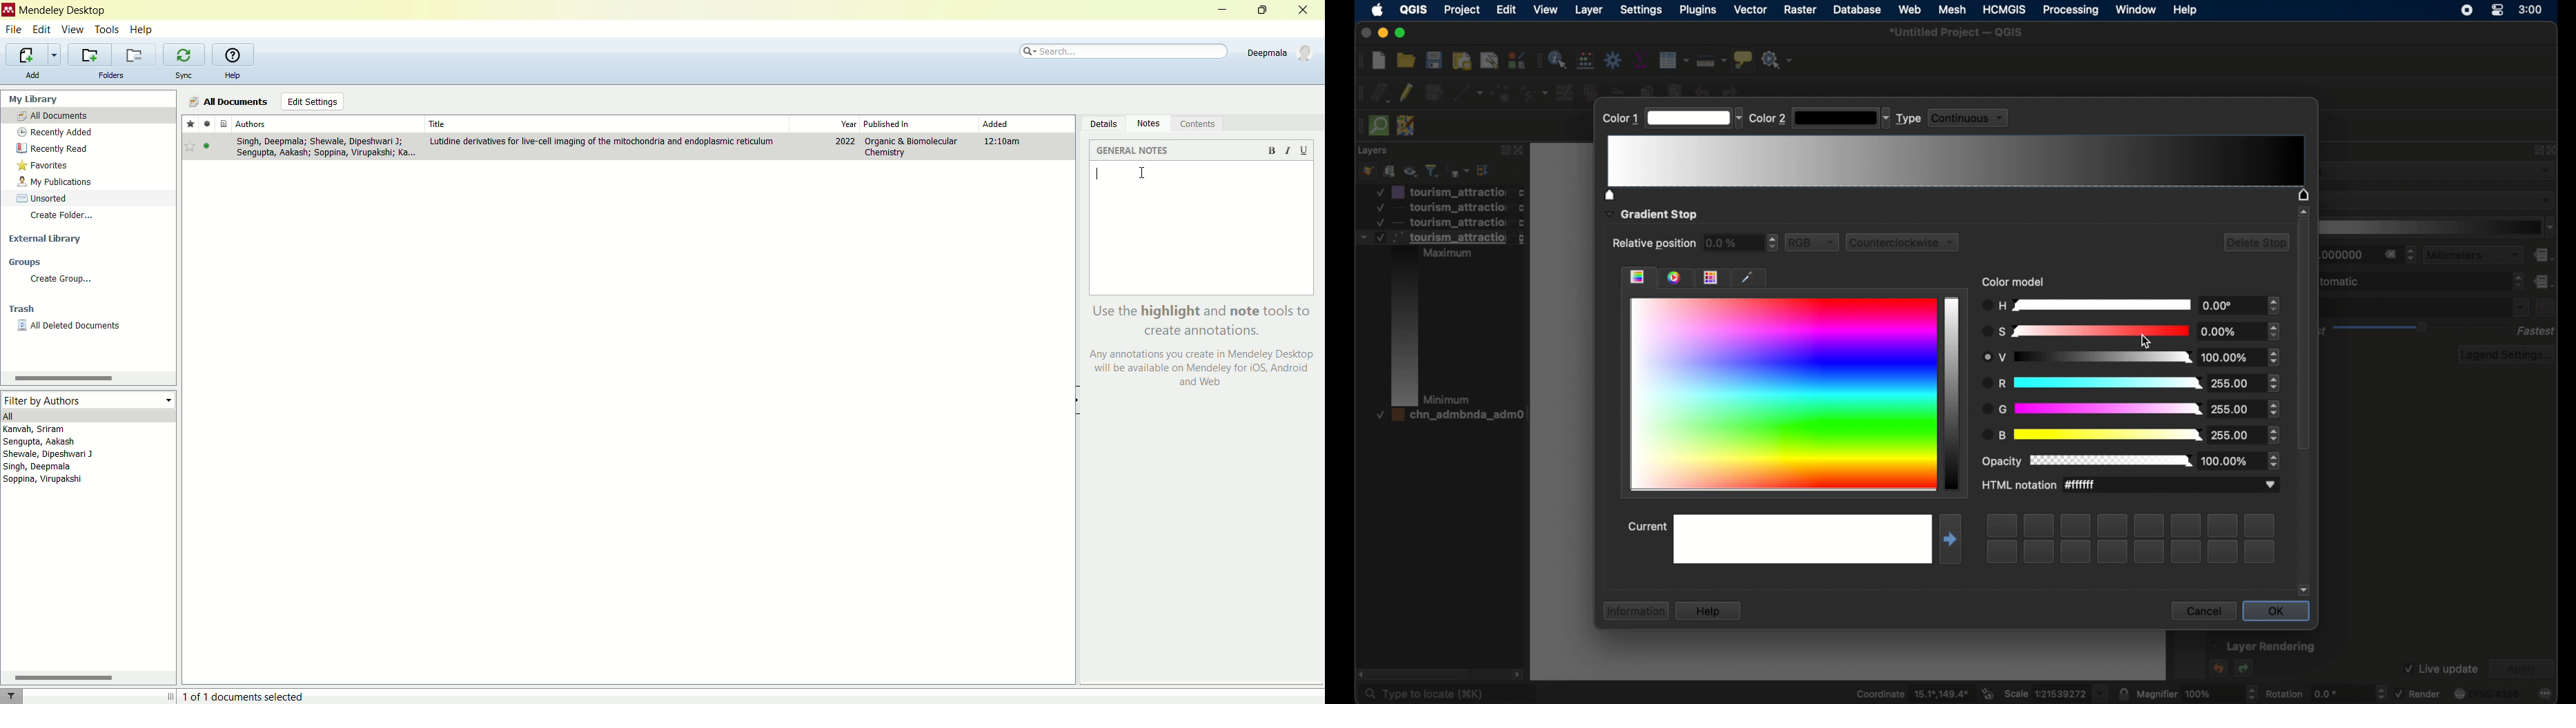 The image size is (2576, 728). I want to click on scroll box, so click(2306, 338).